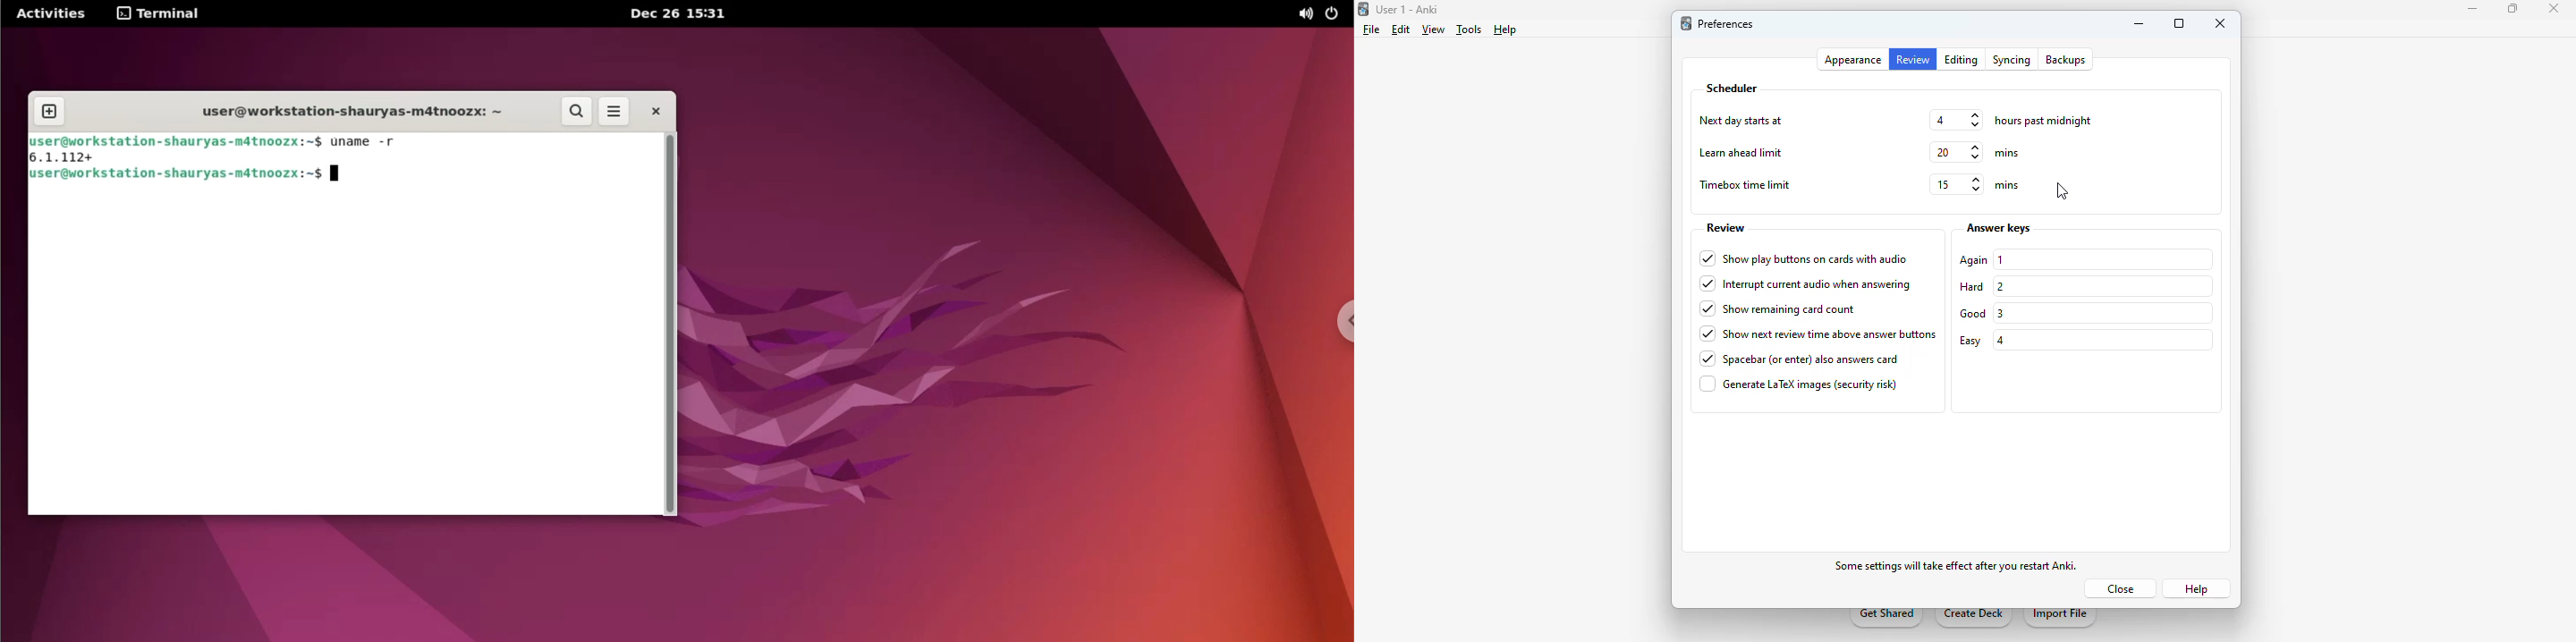 This screenshot has width=2576, height=644. What do you see at coordinates (1408, 10) in the screenshot?
I see `User 1 - Anki` at bounding box center [1408, 10].